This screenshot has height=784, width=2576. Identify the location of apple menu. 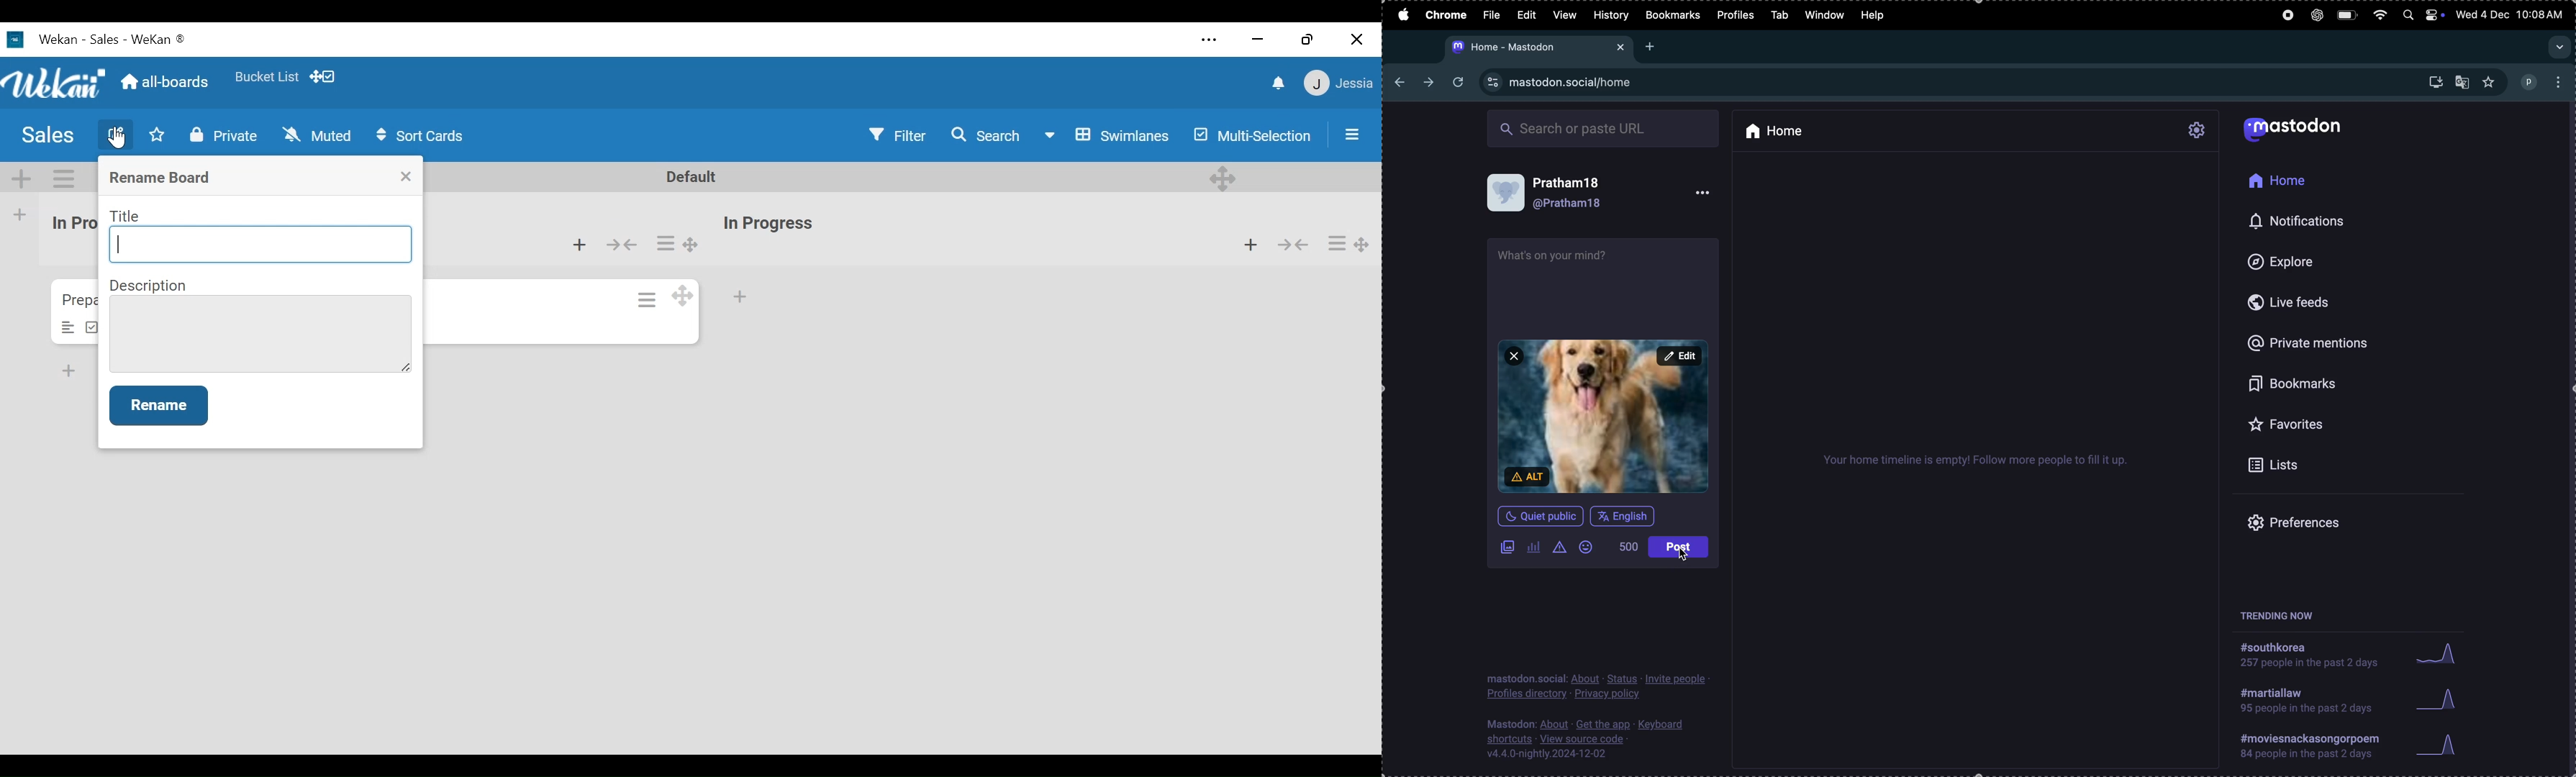
(1401, 13).